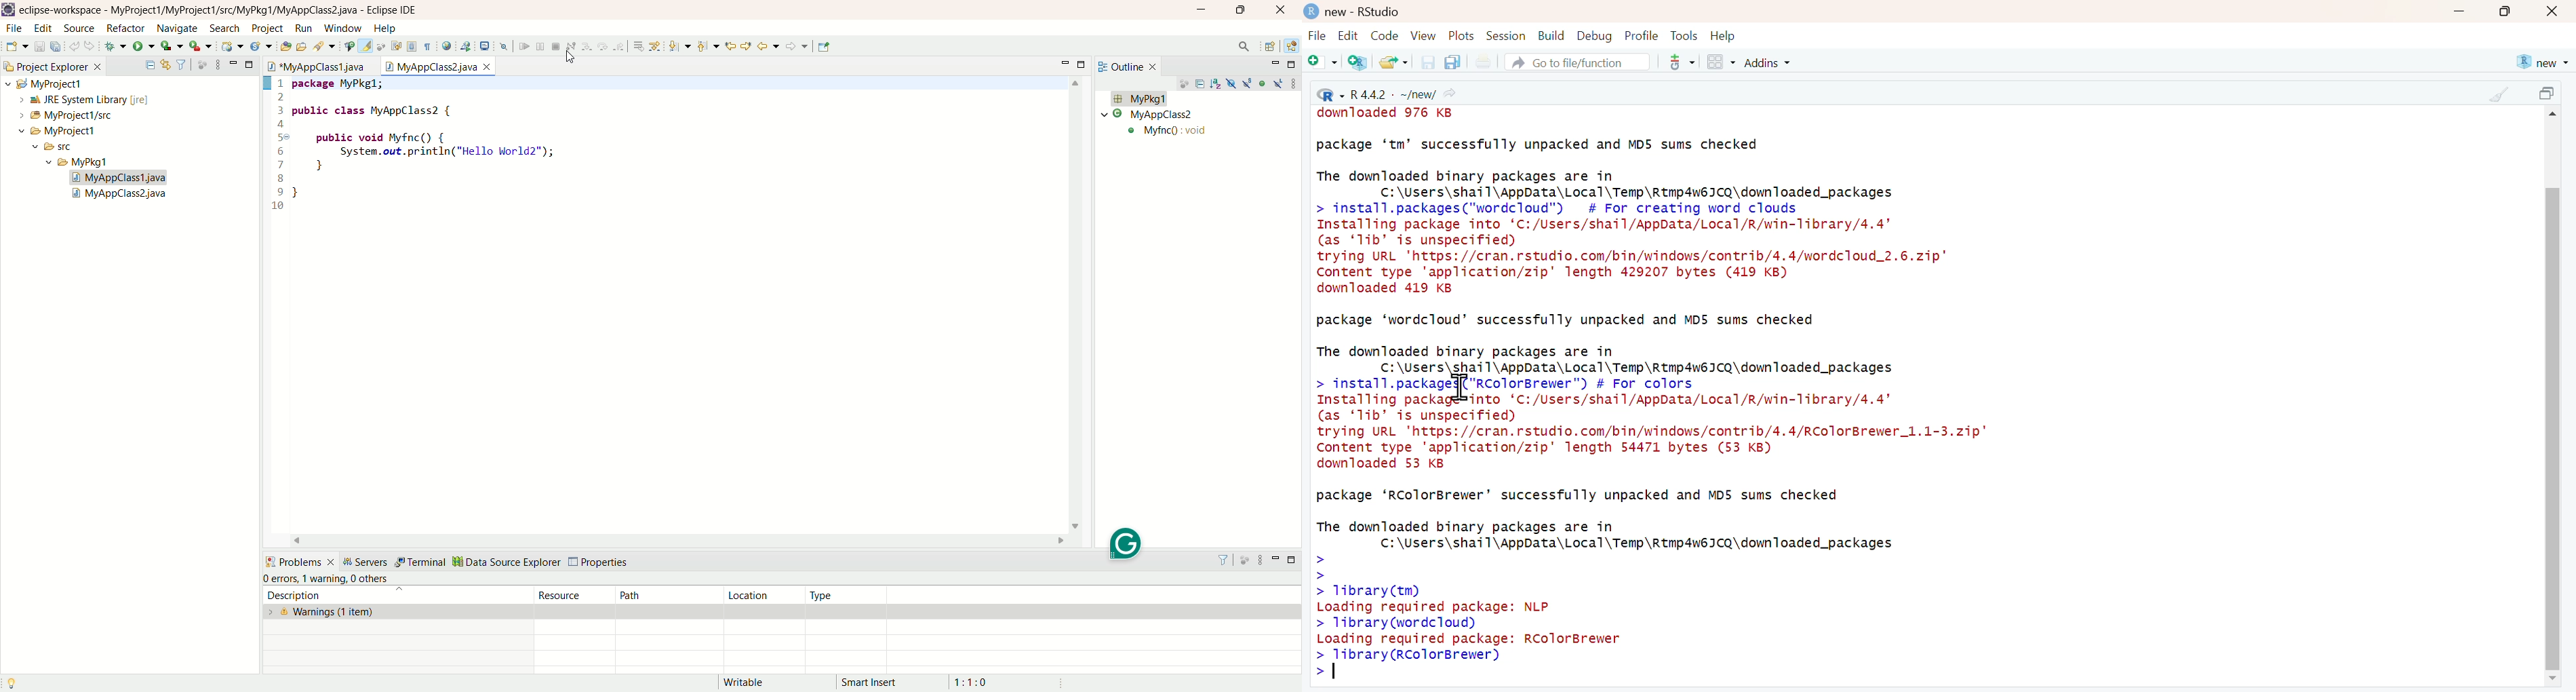 Image resolution: width=2576 pixels, height=700 pixels. I want to click on >>> Library (tm)Loading required package: NLP> Tibrary(wordcloud)Loading required package: RColorBrewer> | 1Prary(Reotorgrenery>, so click(1482, 621).